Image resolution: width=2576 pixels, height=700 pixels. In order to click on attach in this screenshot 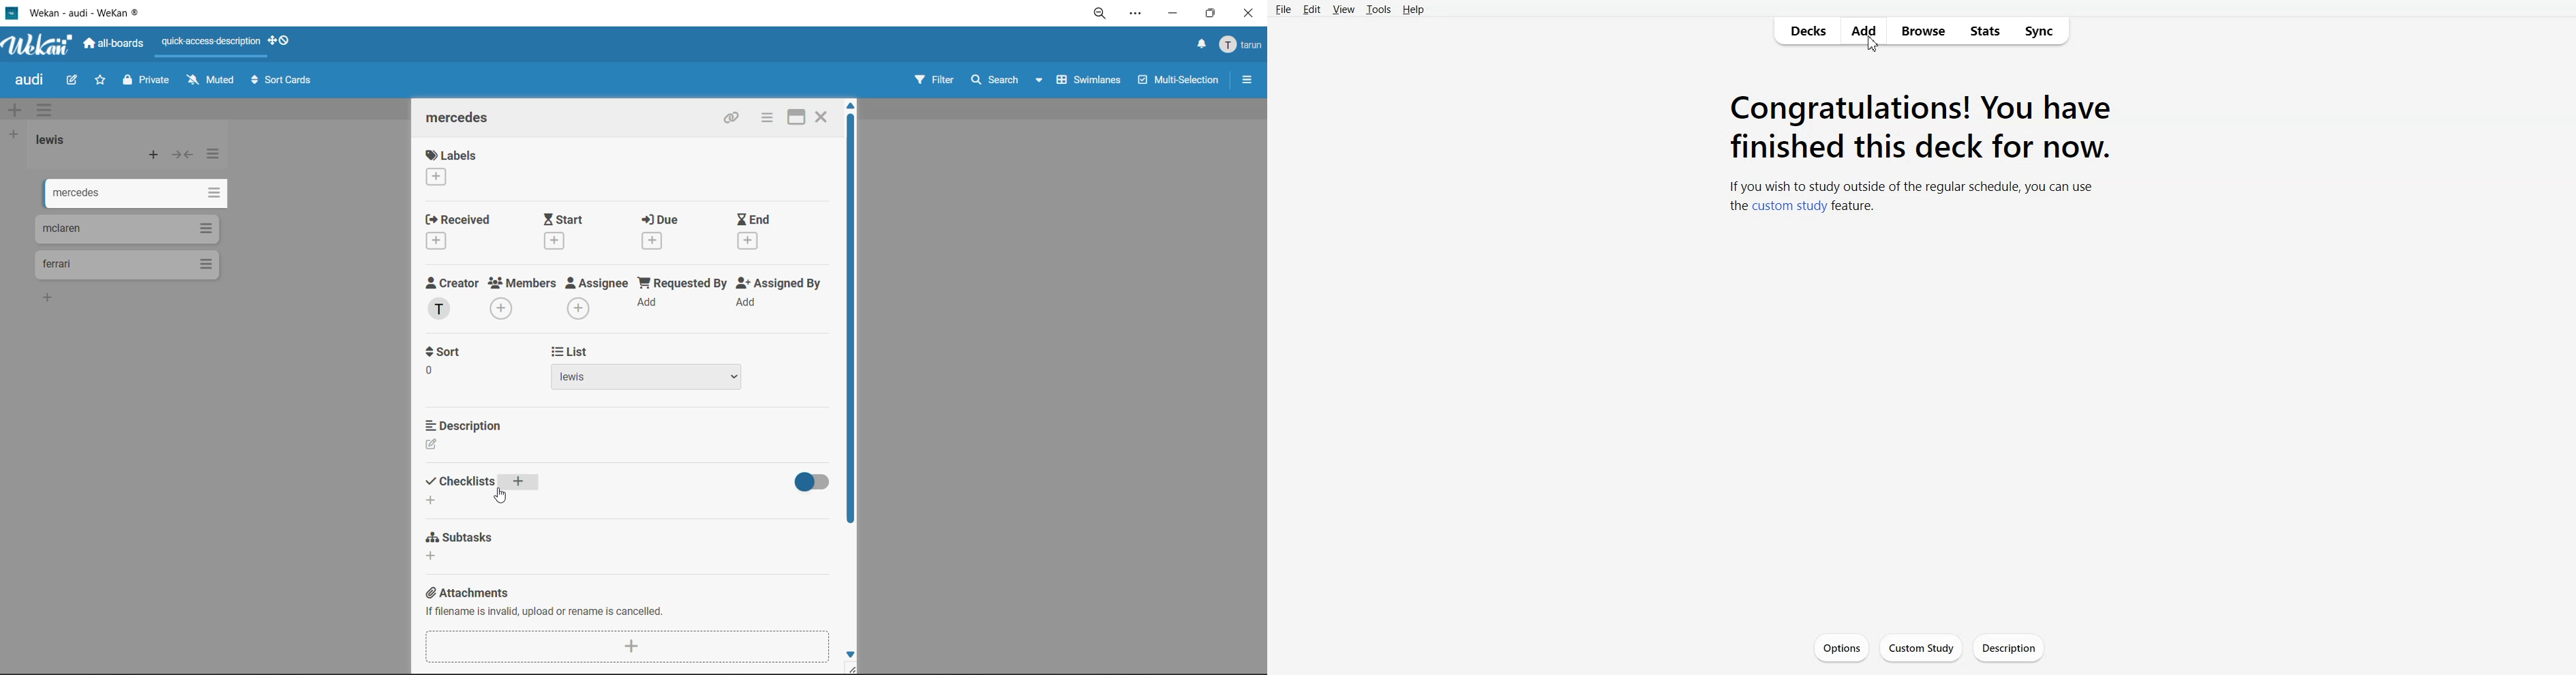, I will do `click(626, 645)`.